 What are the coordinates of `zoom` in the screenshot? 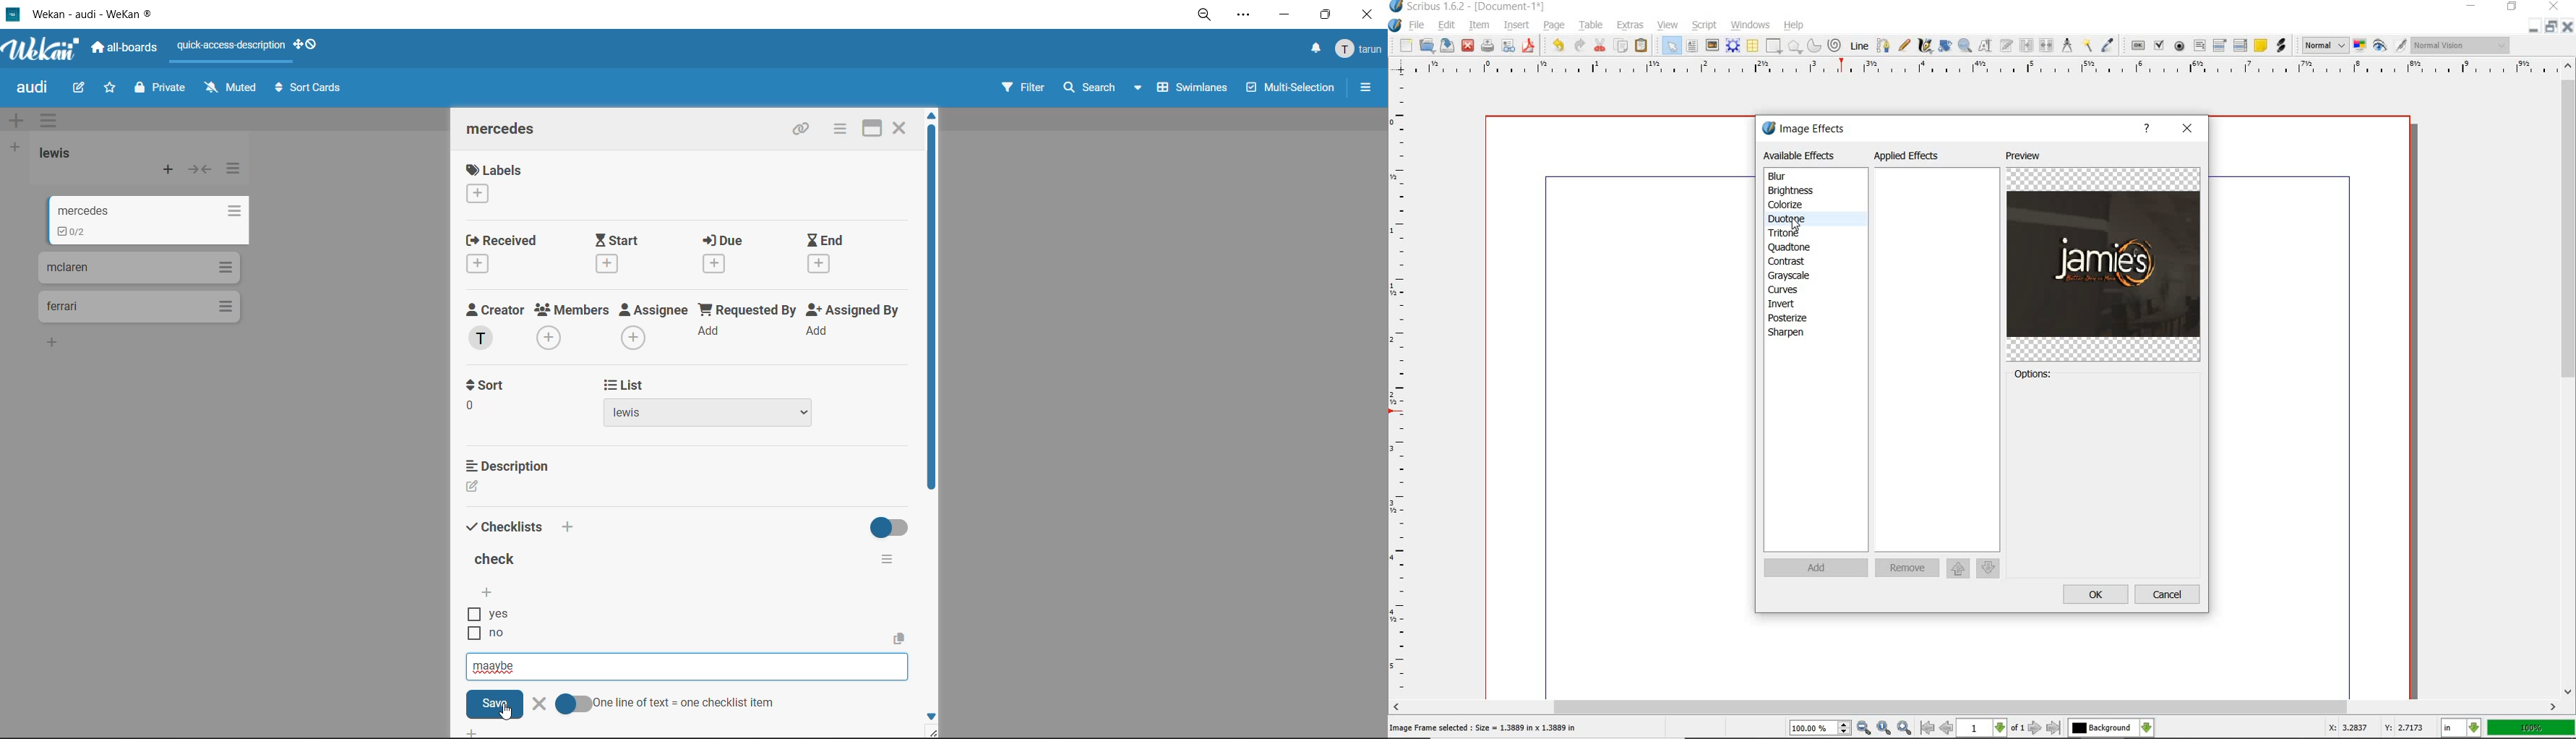 It's located at (1202, 14).